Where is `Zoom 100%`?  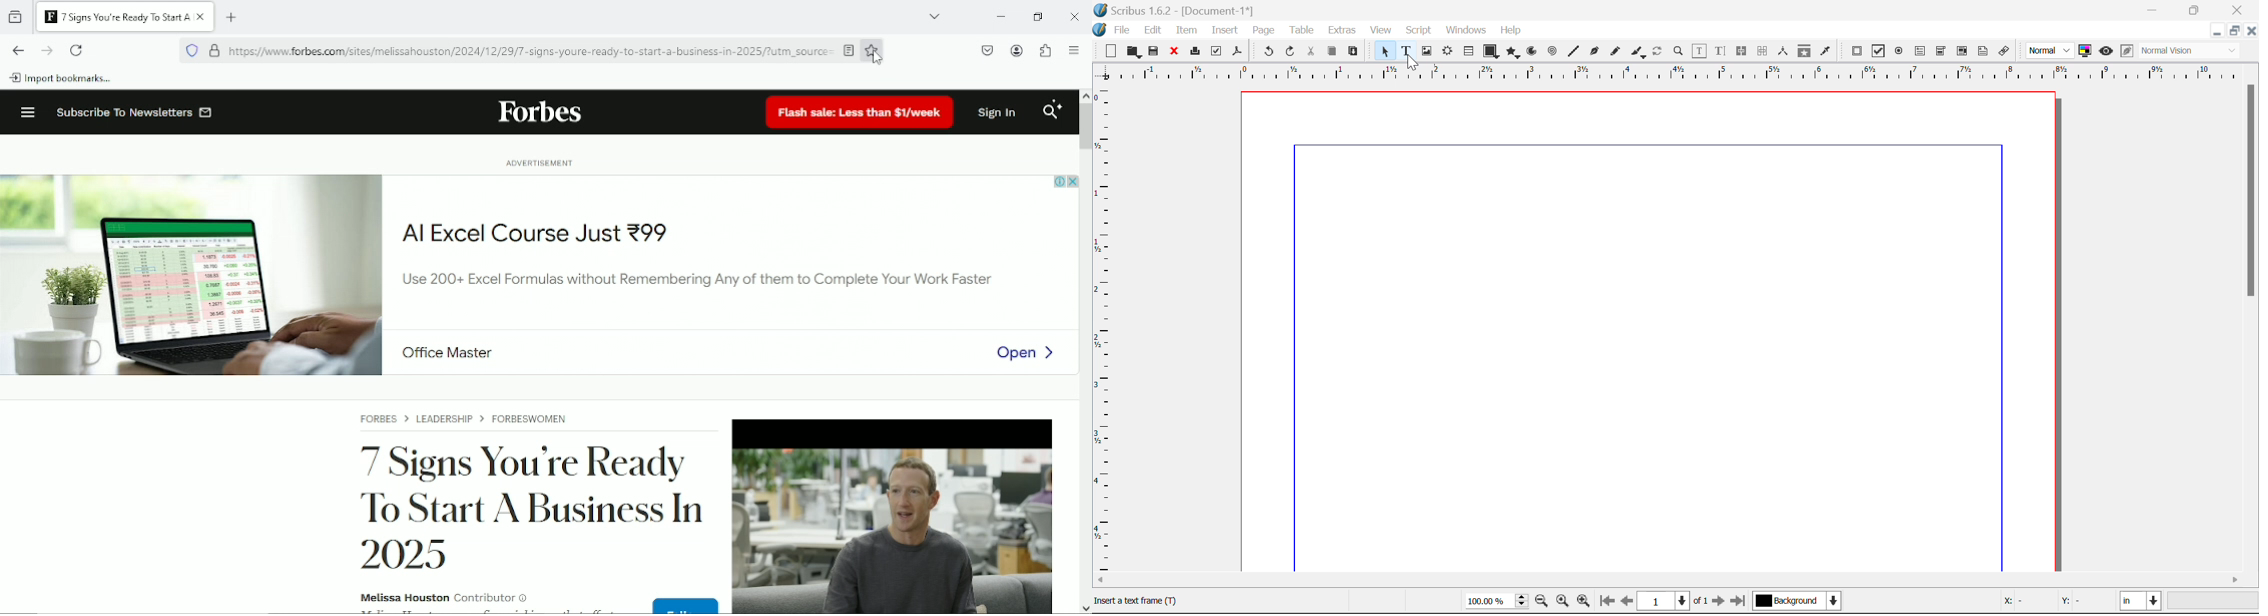 Zoom 100% is located at coordinates (1497, 602).